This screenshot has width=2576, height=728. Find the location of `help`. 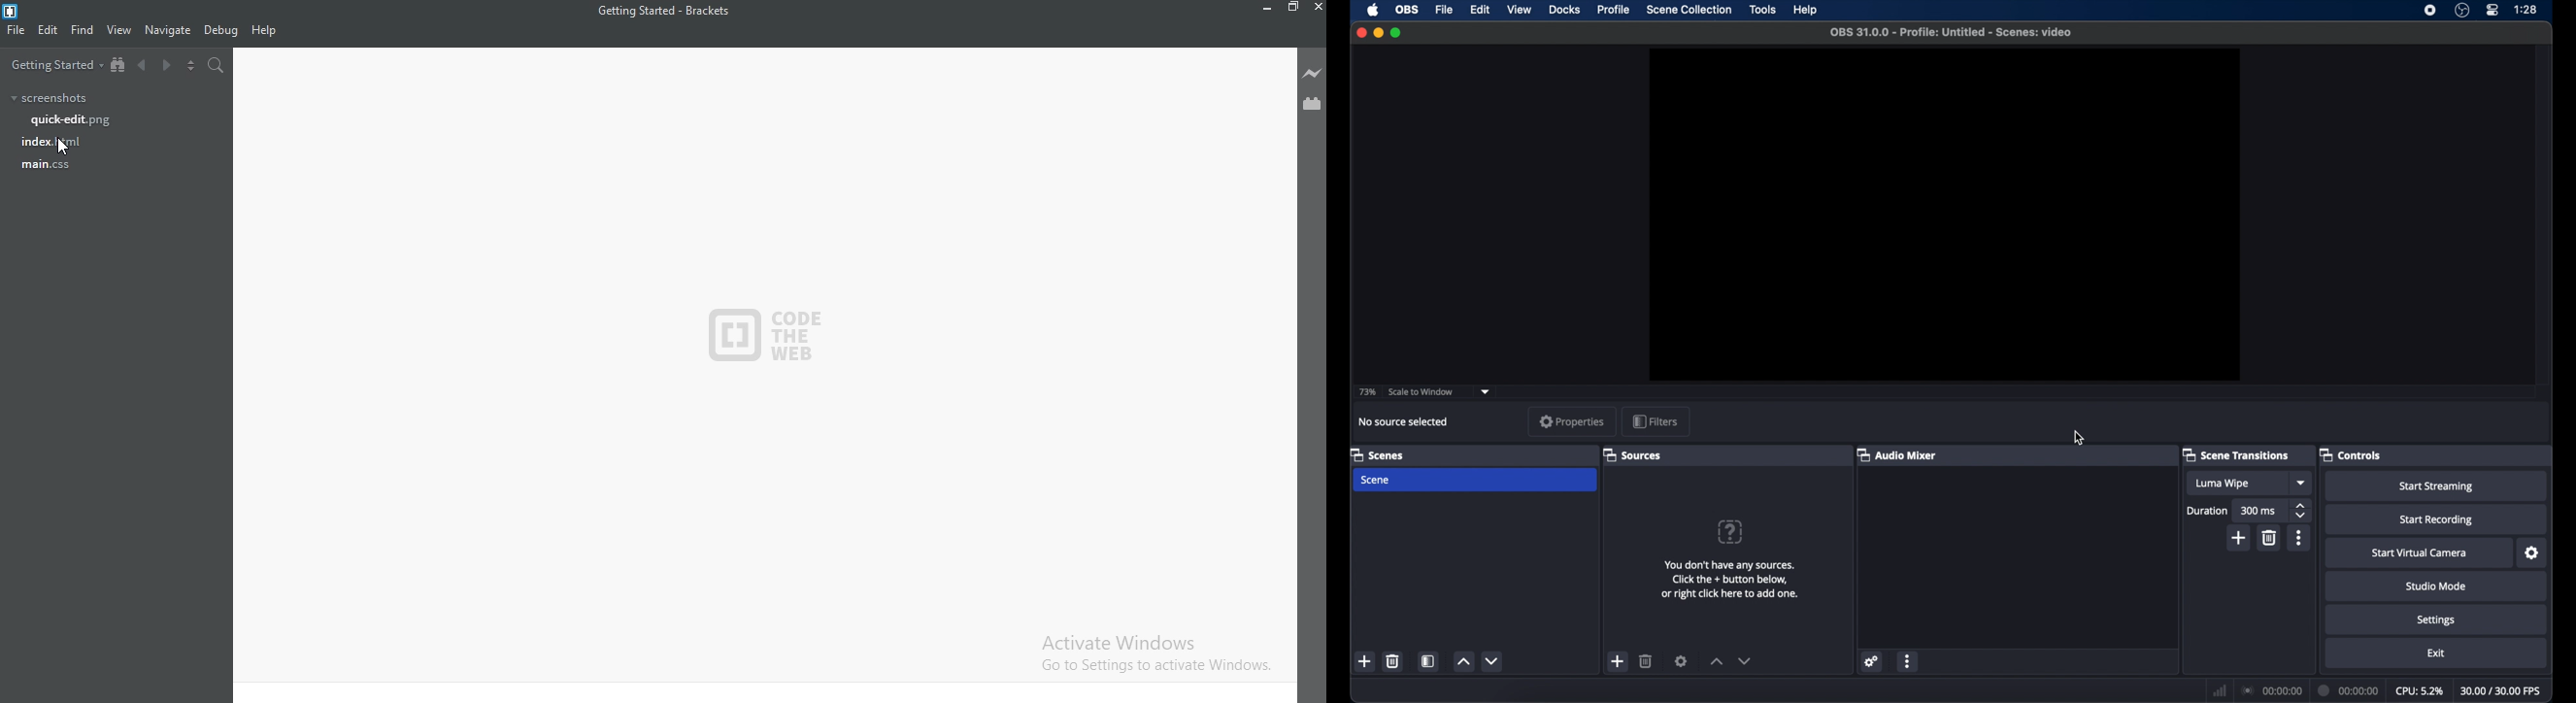

help is located at coordinates (1731, 531).